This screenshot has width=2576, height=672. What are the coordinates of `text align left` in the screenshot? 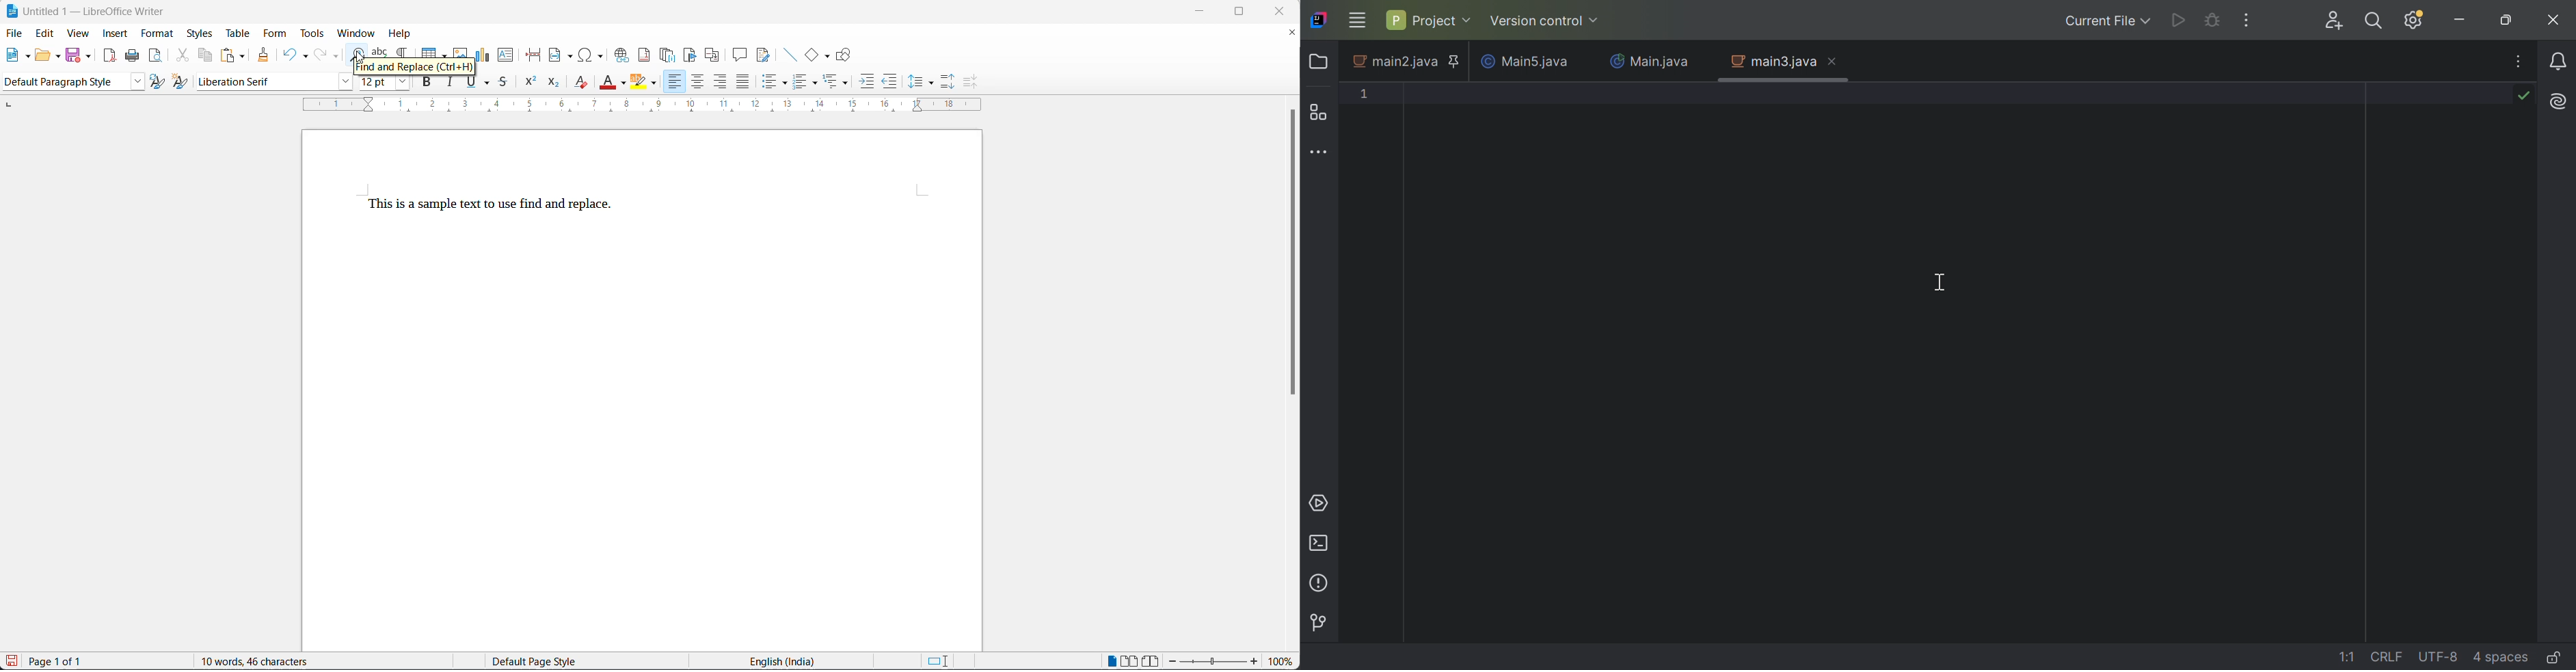 It's located at (721, 83).